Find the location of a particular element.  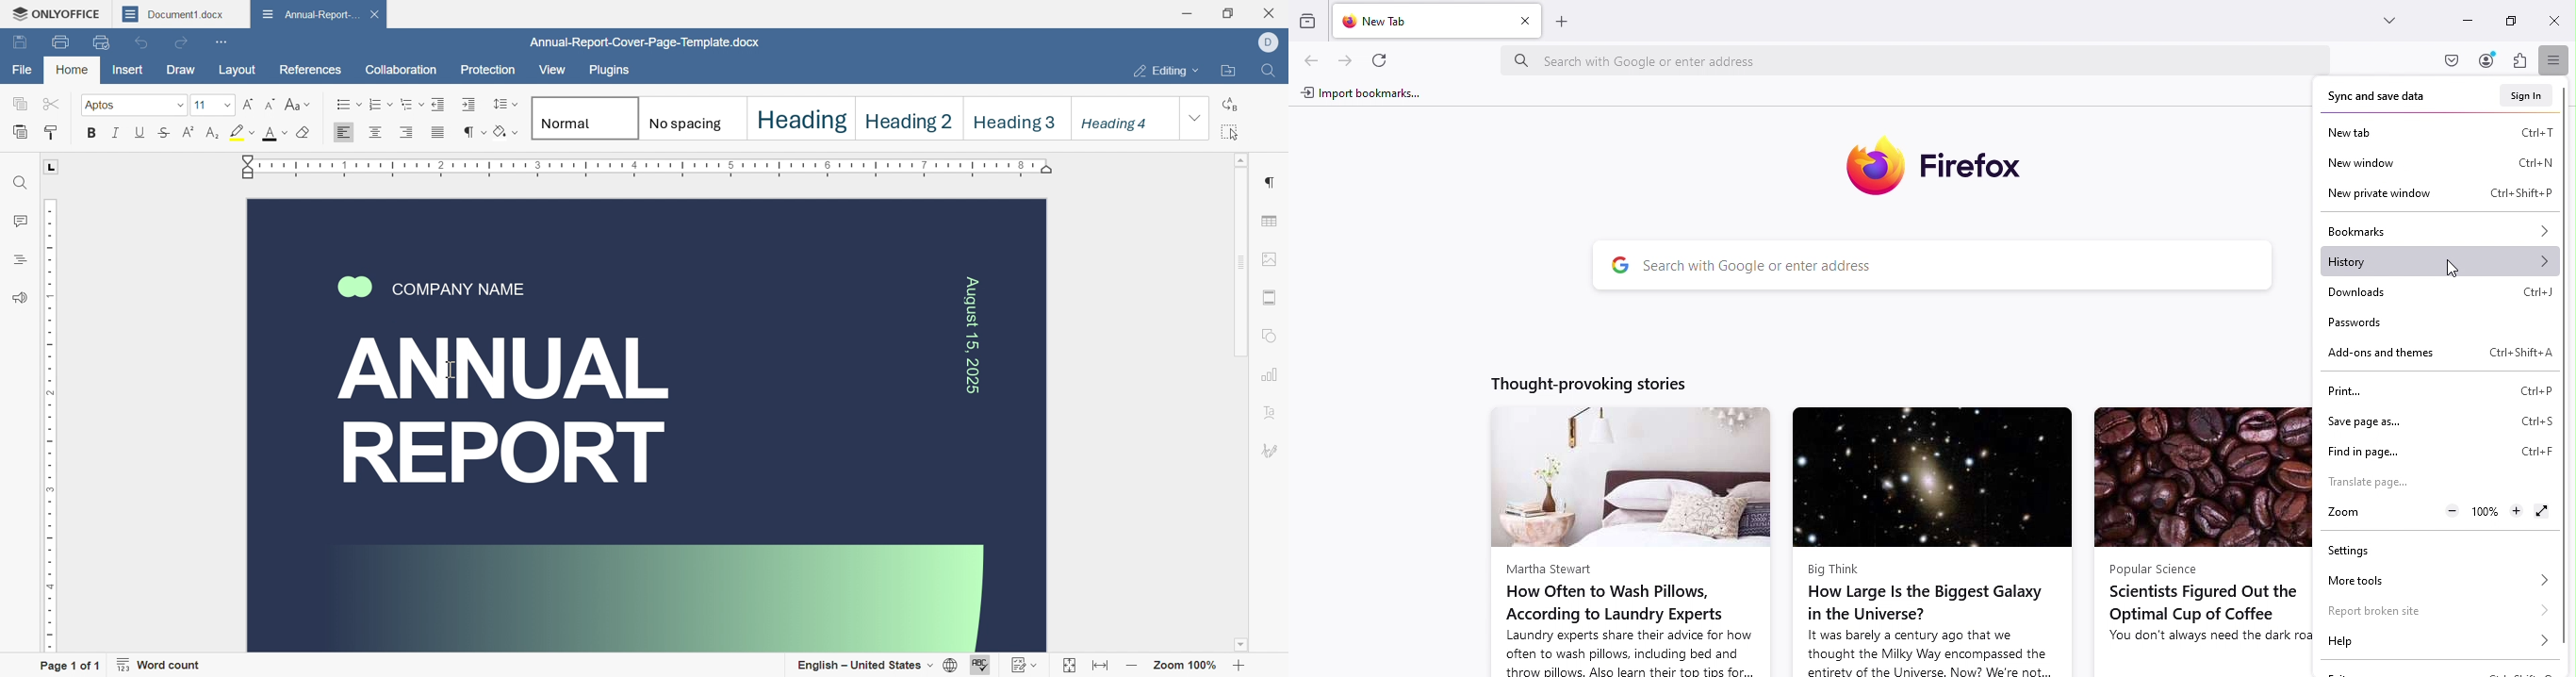

Cursor is located at coordinates (2455, 268).